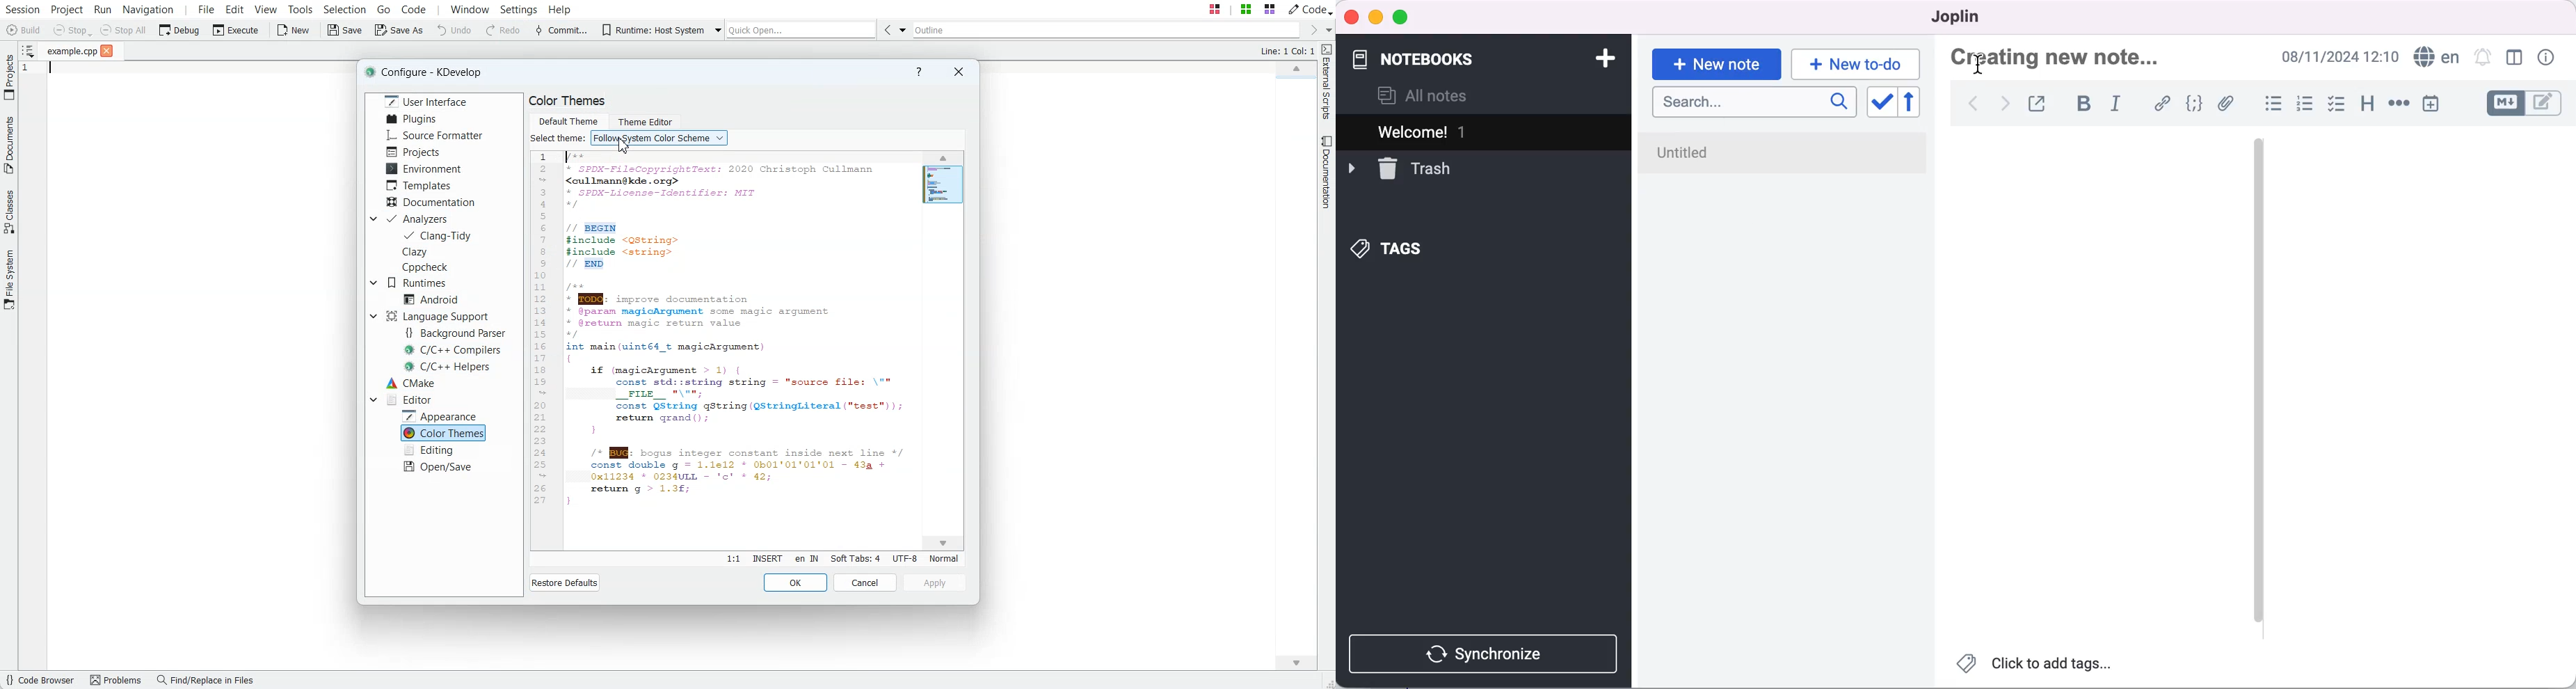 This screenshot has width=2576, height=700. Describe the element at coordinates (2082, 386) in the screenshot. I see `blank canvas` at that location.